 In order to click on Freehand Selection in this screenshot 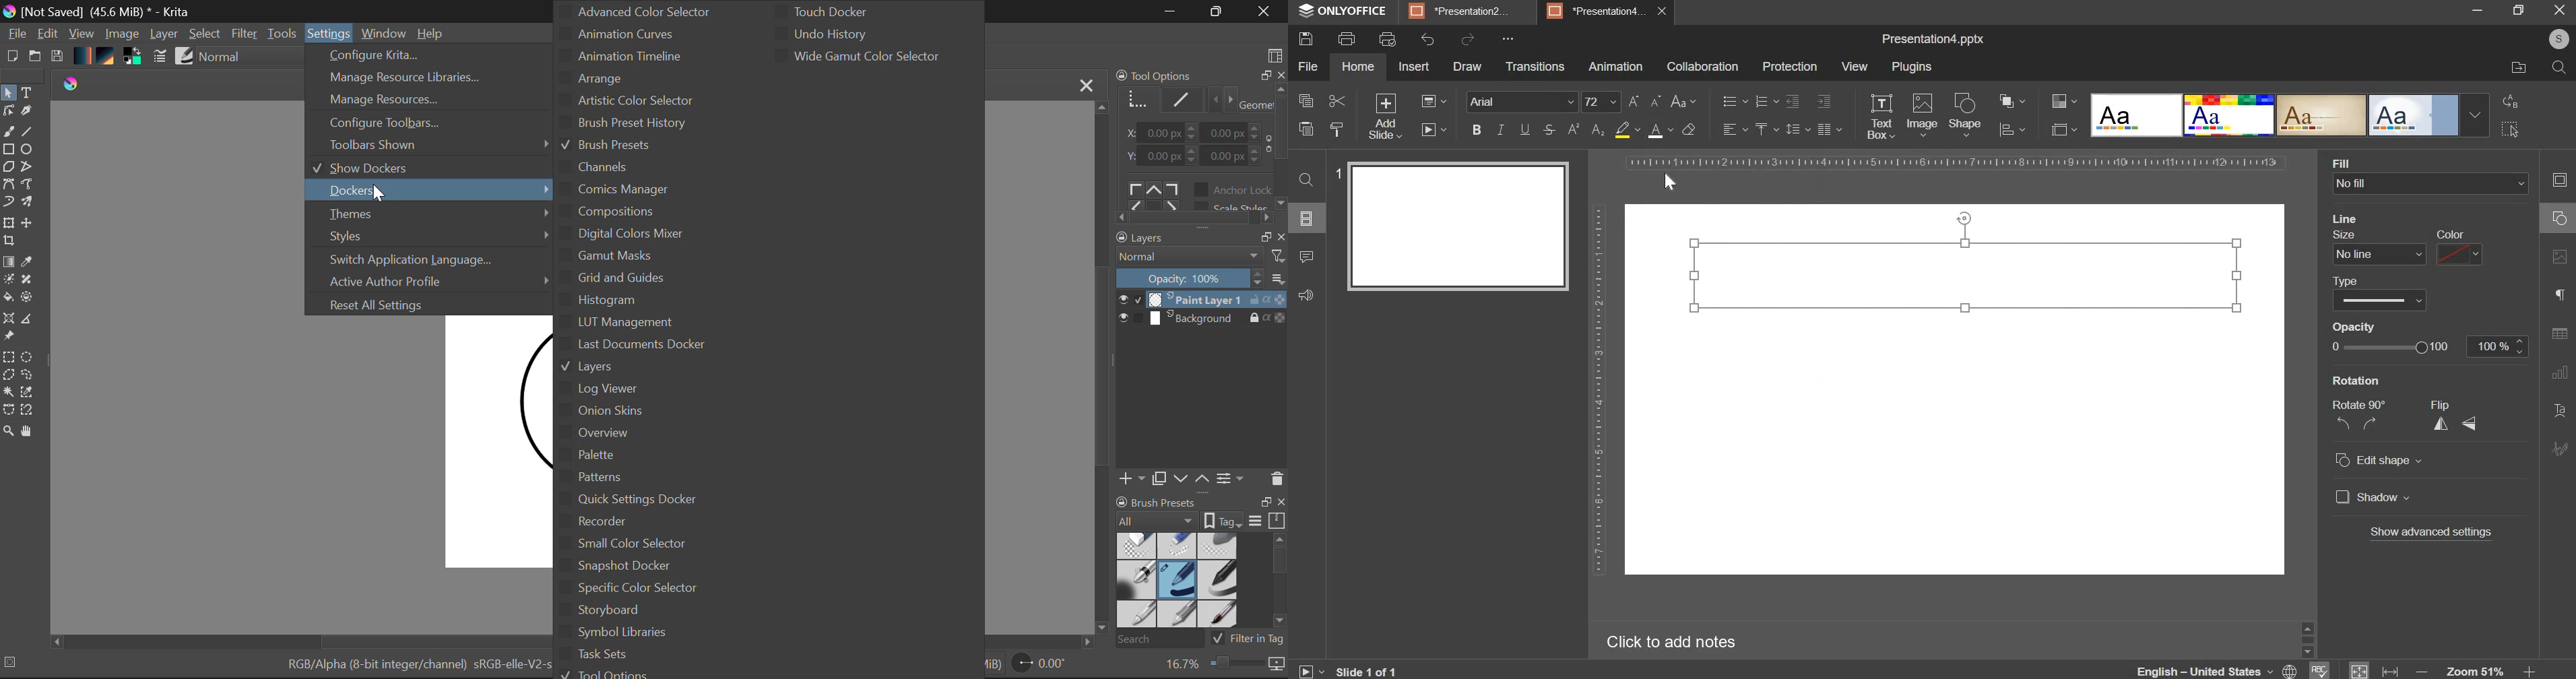, I will do `click(29, 375)`.